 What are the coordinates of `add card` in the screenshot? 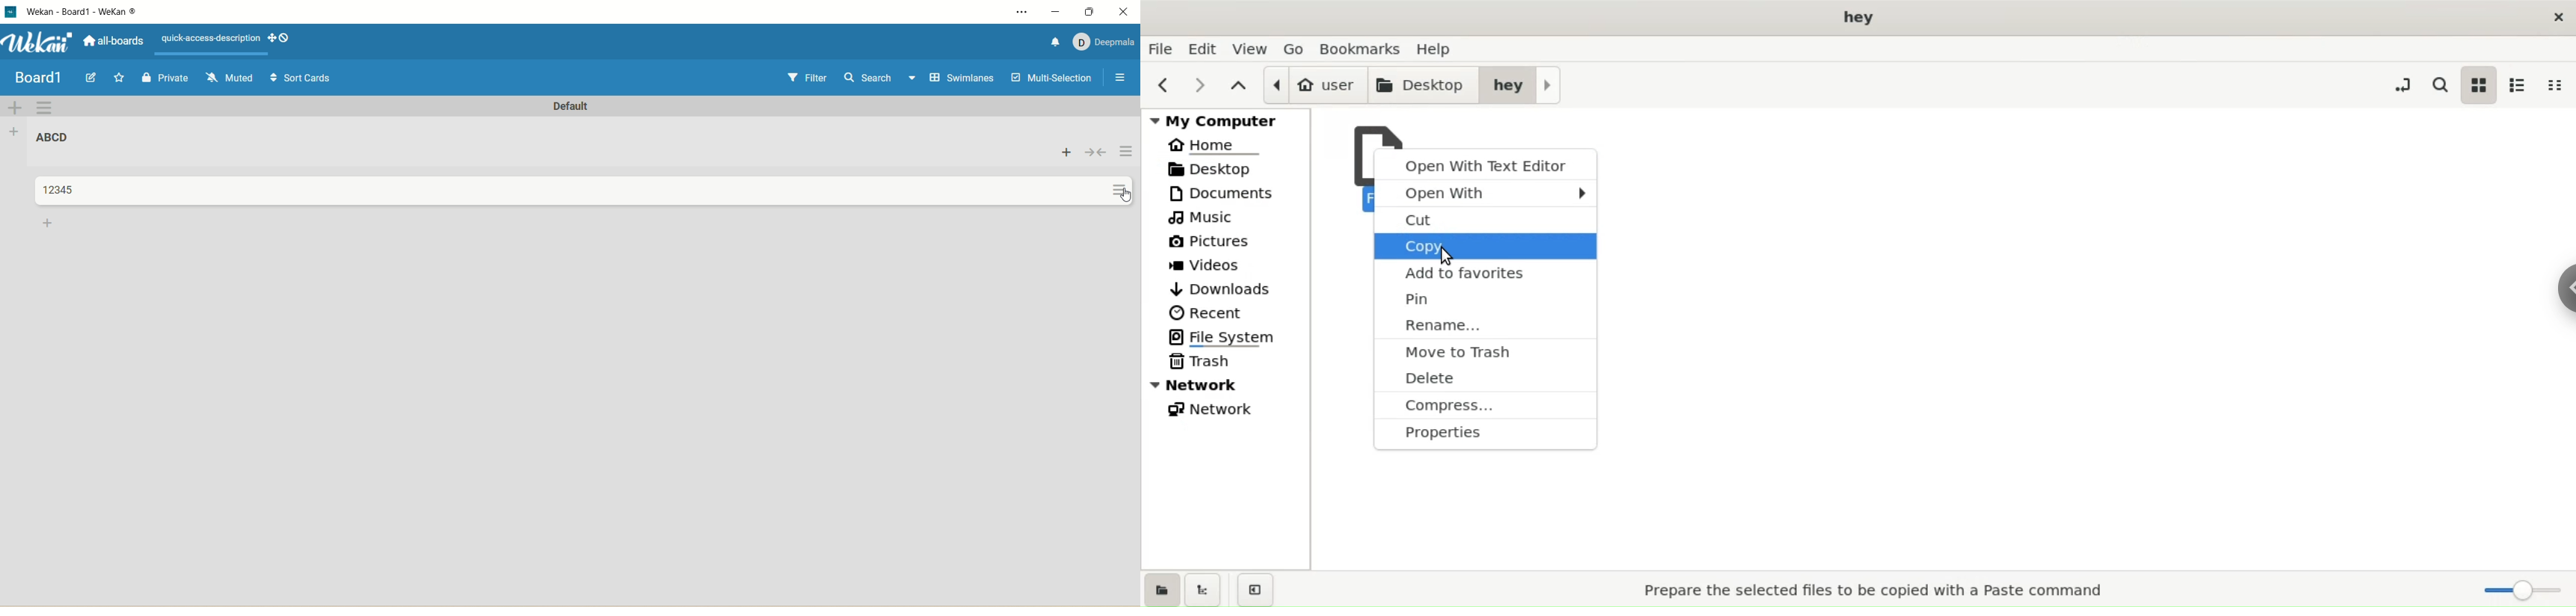 It's located at (49, 225).